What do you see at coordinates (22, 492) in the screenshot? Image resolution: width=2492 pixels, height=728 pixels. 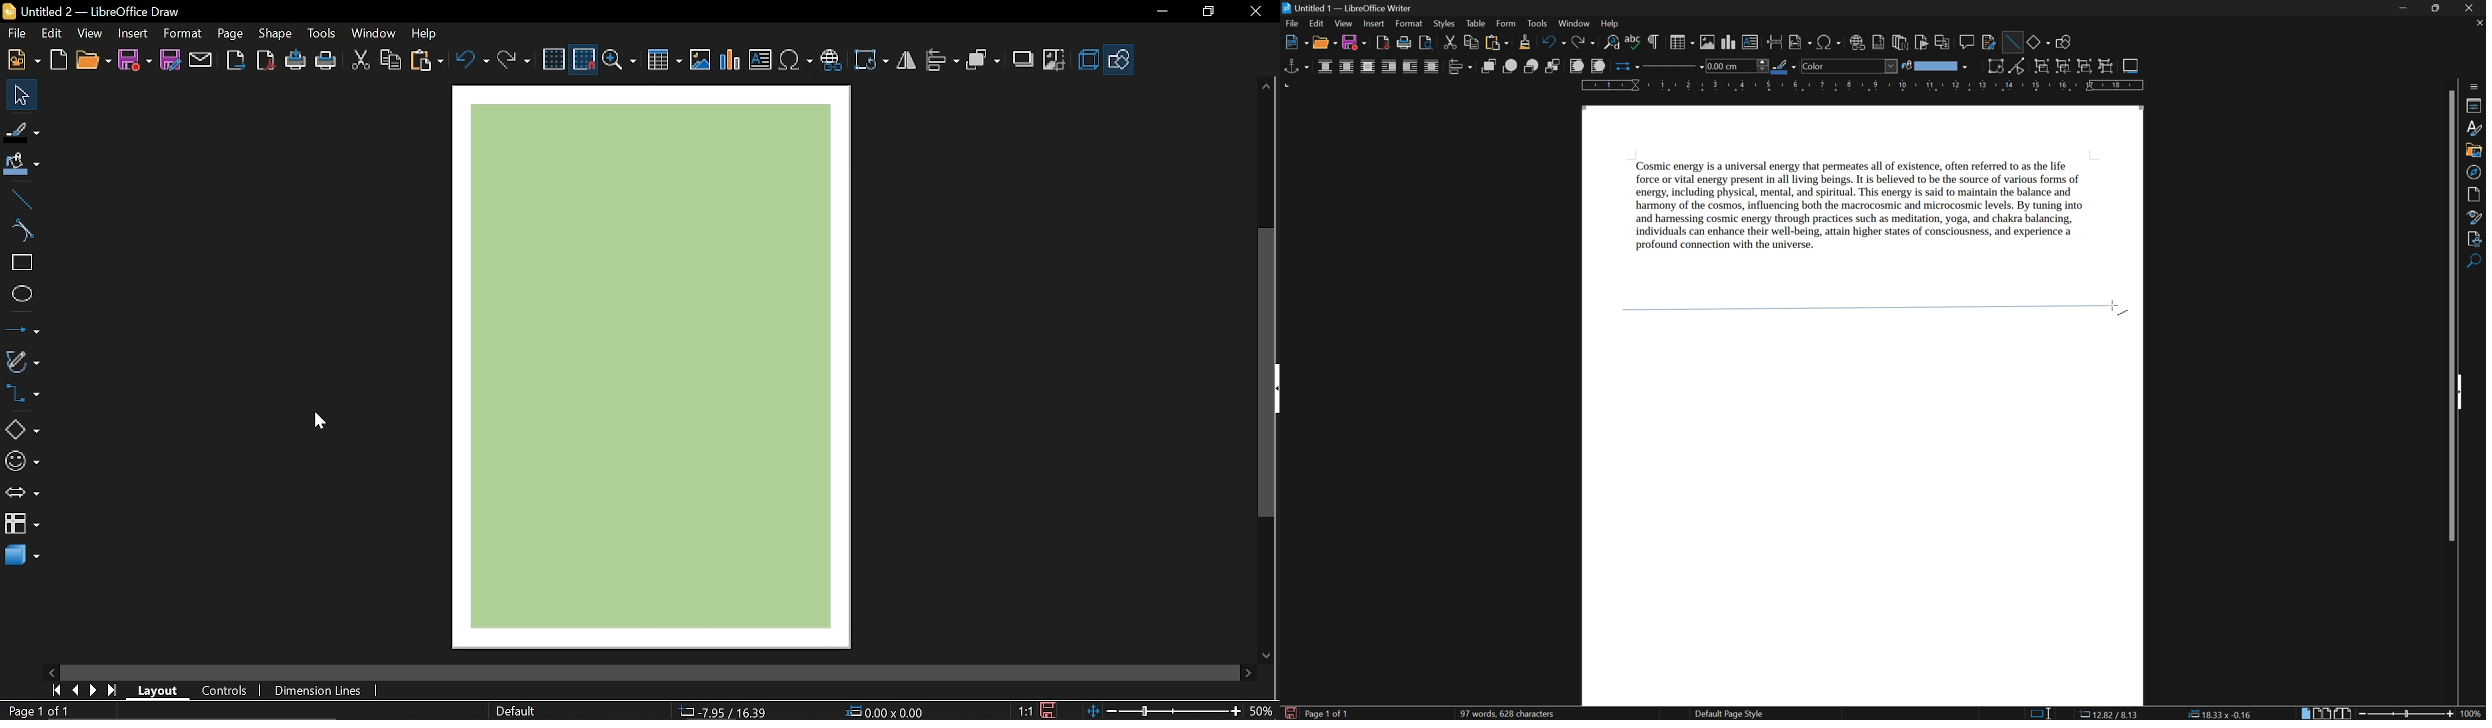 I see `Arrows` at bounding box center [22, 492].